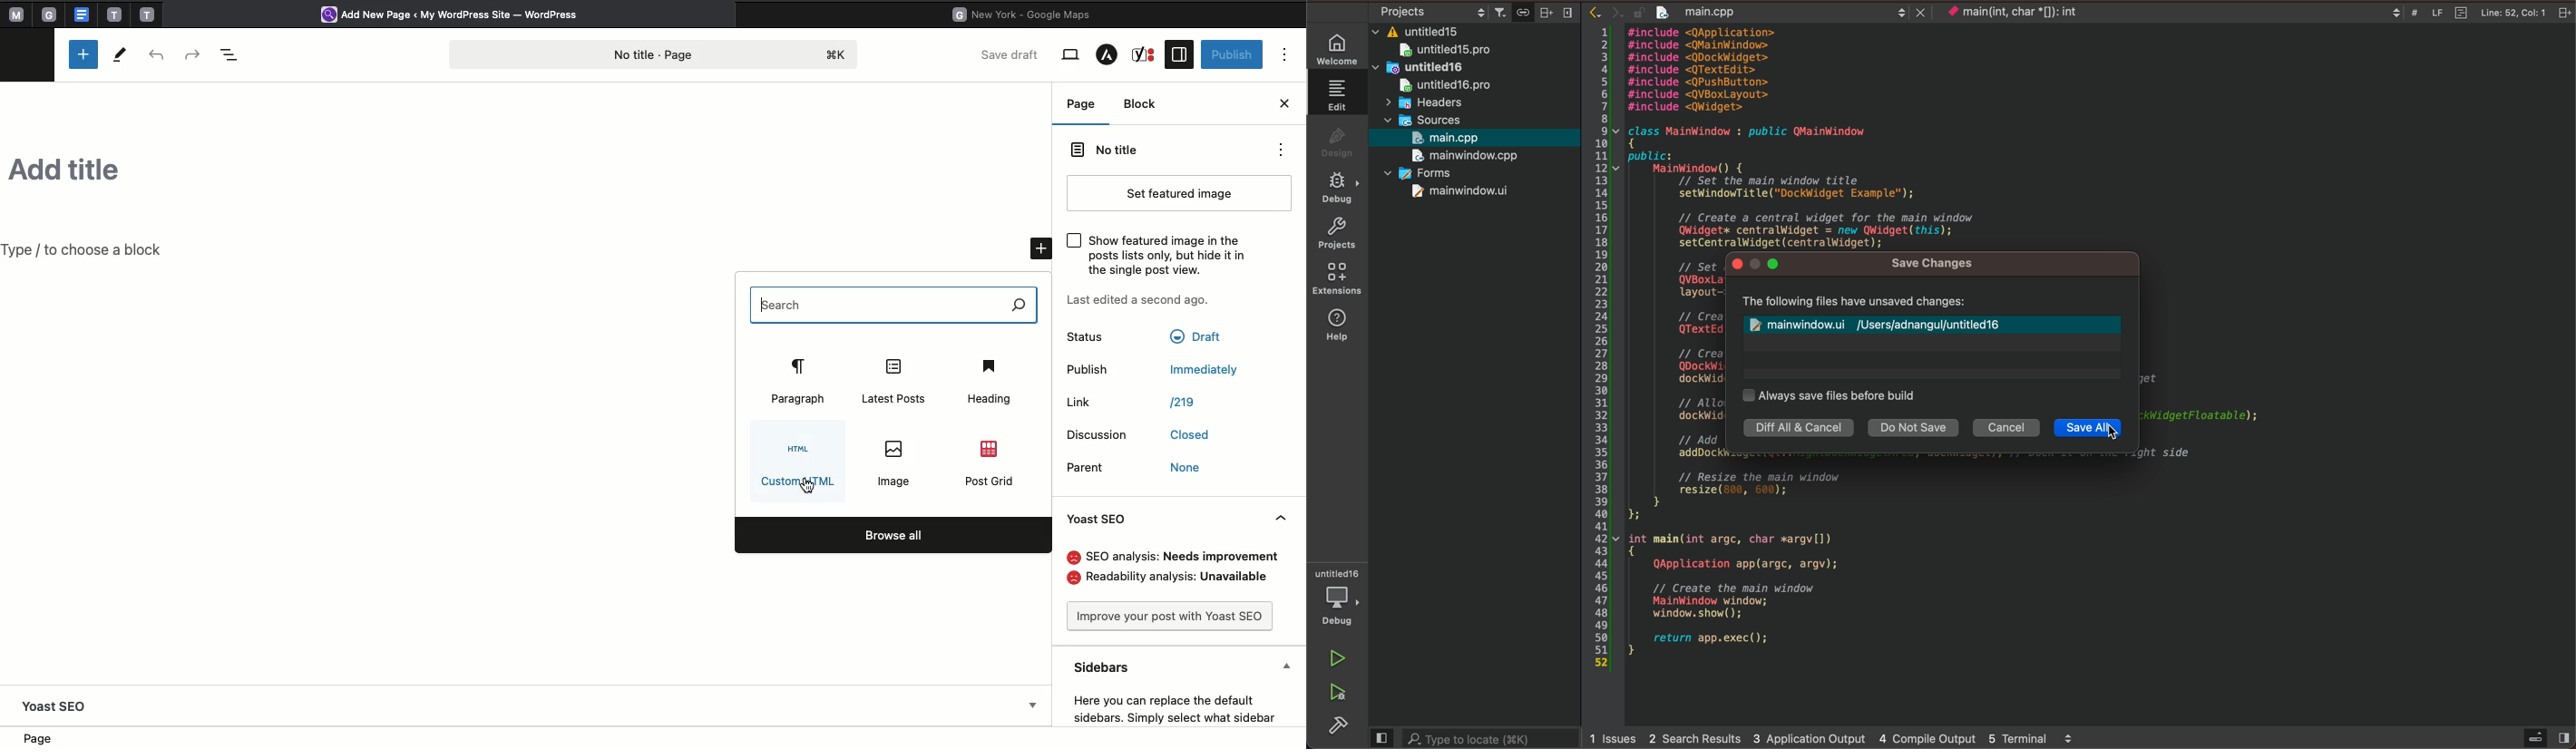 The width and height of the screenshot is (2576, 756). What do you see at coordinates (1034, 707) in the screenshot?
I see `drop down menu` at bounding box center [1034, 707].